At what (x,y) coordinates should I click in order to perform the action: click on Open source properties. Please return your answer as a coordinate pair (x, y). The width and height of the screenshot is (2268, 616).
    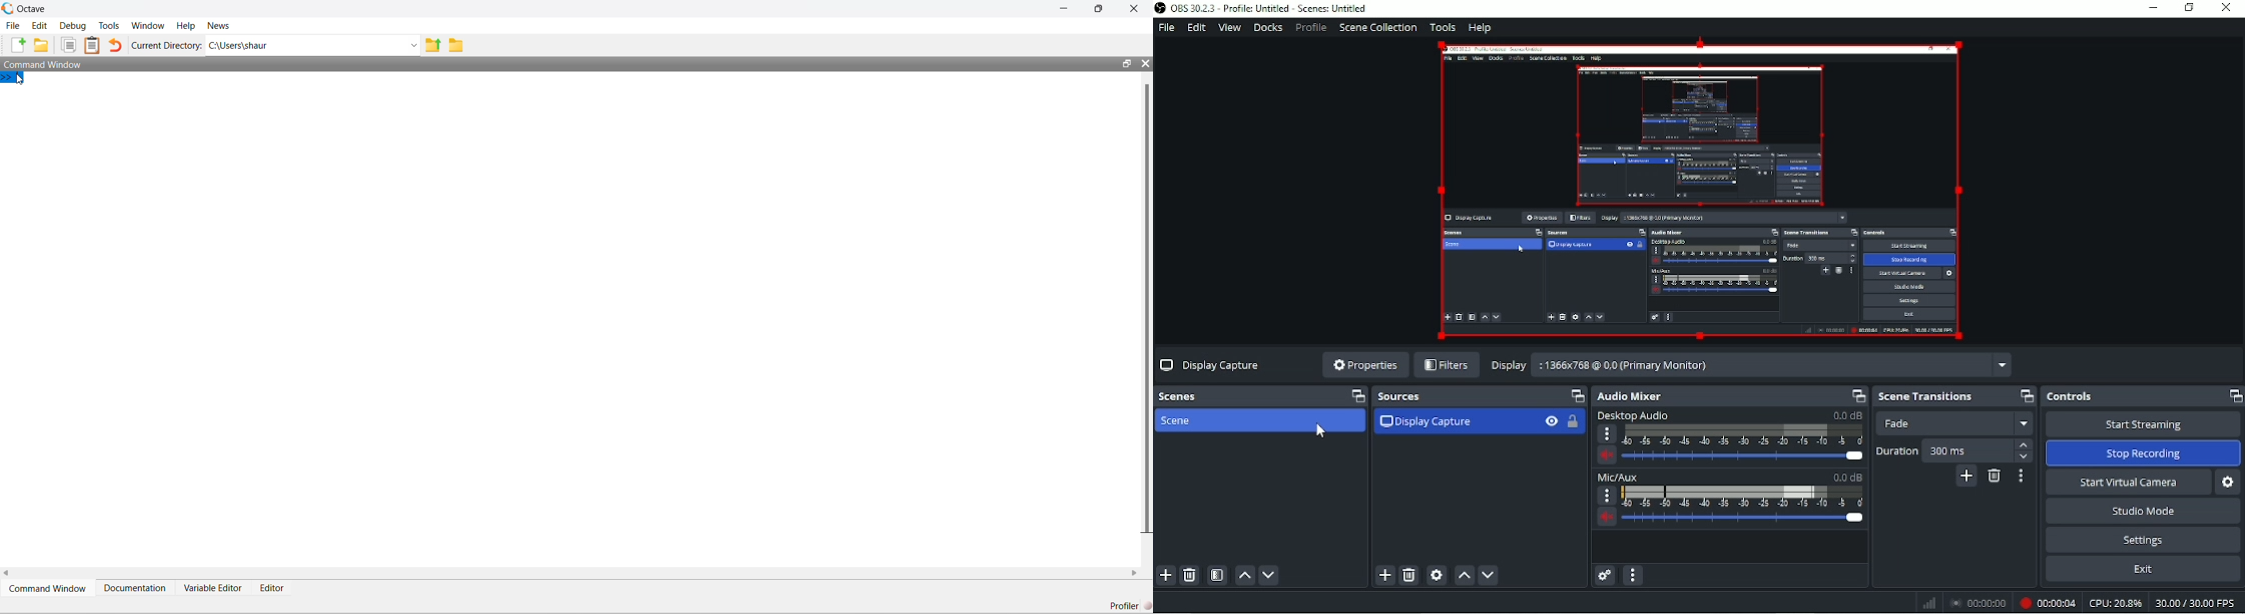
    Looking at the image, I should click on (1437, 575).